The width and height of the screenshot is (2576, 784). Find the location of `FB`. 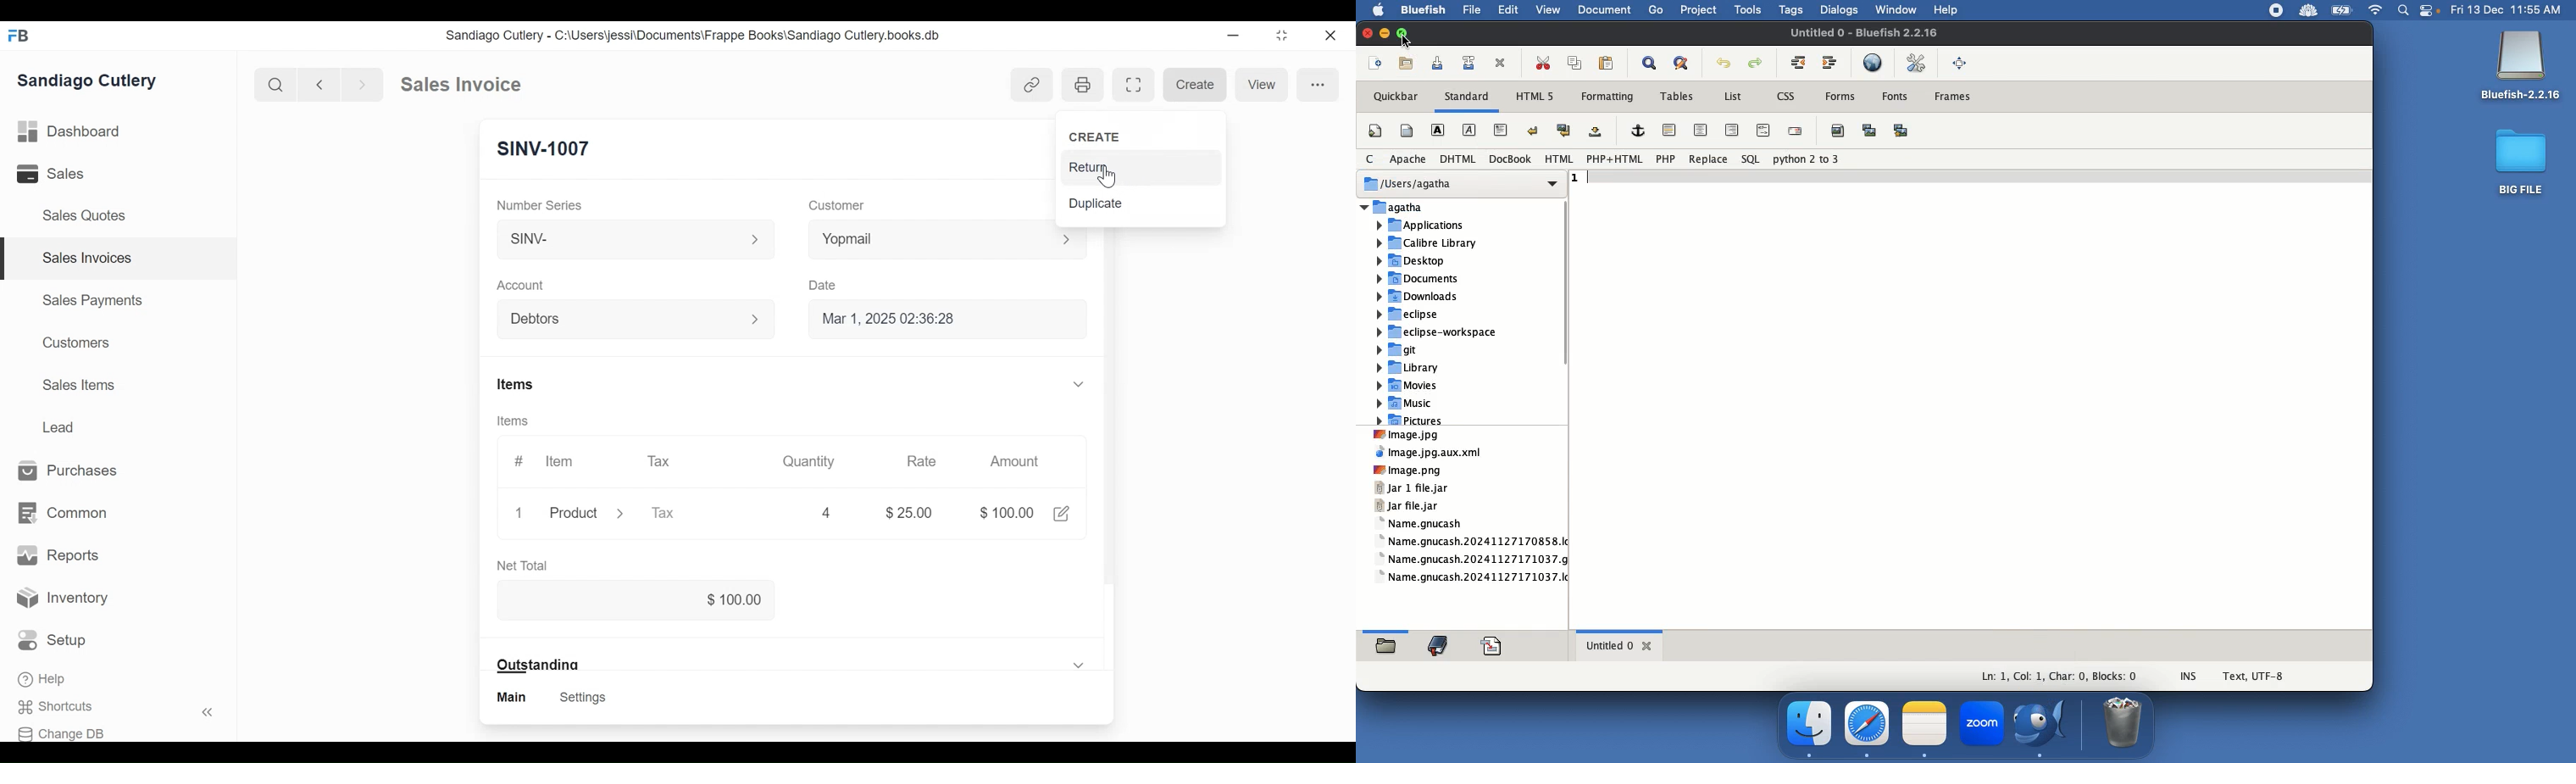

FB is located at coordinates (21, 36).